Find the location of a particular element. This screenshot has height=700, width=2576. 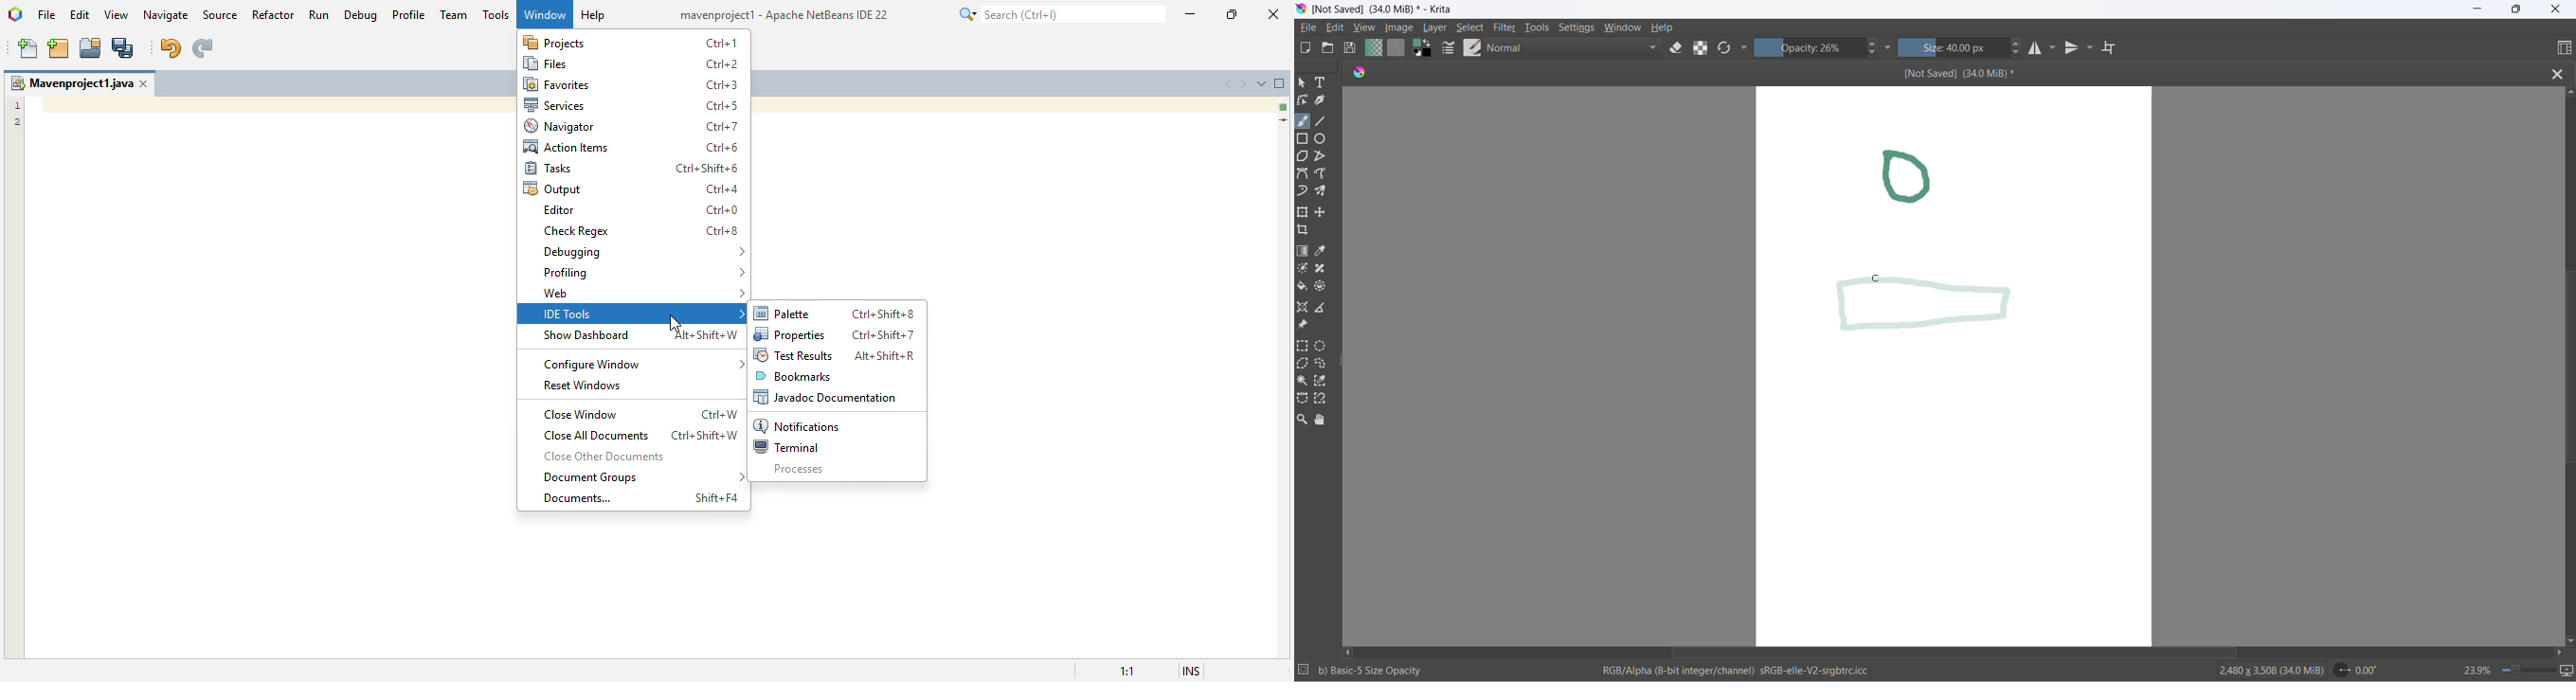

fill color is located at coordinates (1304, 288).